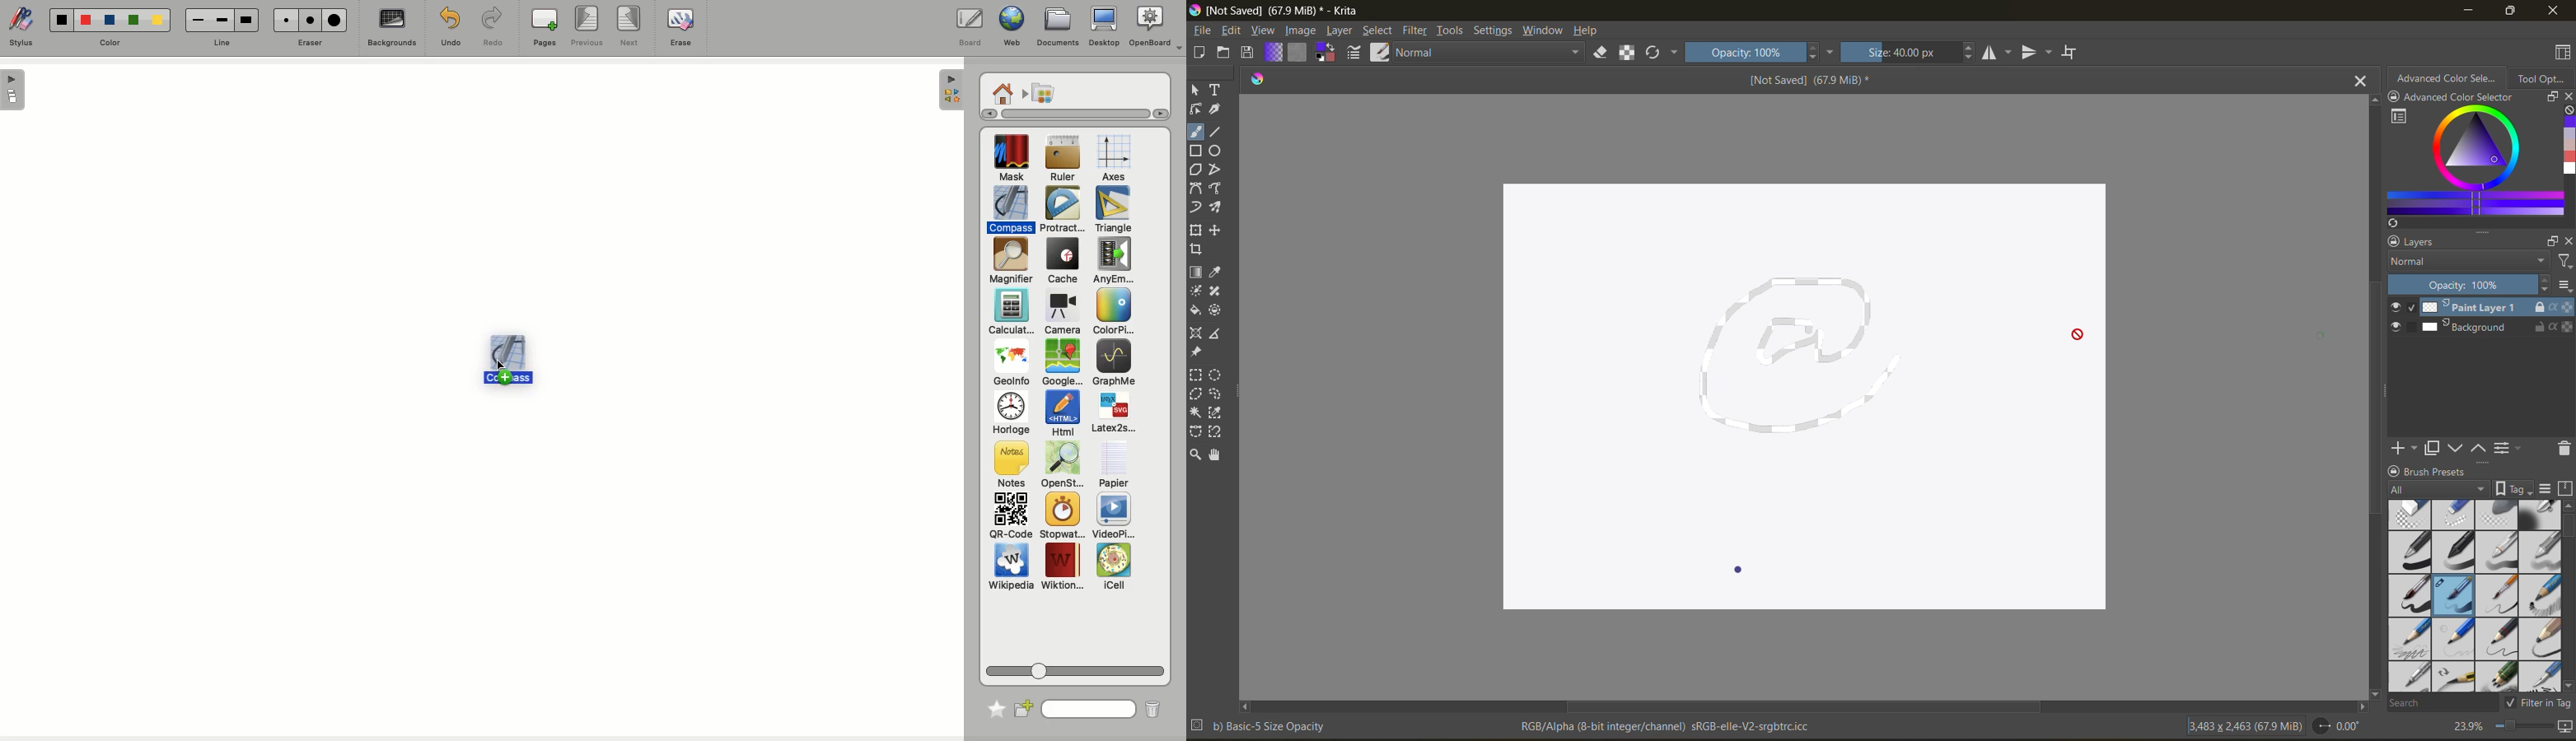  I want to click on lock docker, so click(2393, 241).